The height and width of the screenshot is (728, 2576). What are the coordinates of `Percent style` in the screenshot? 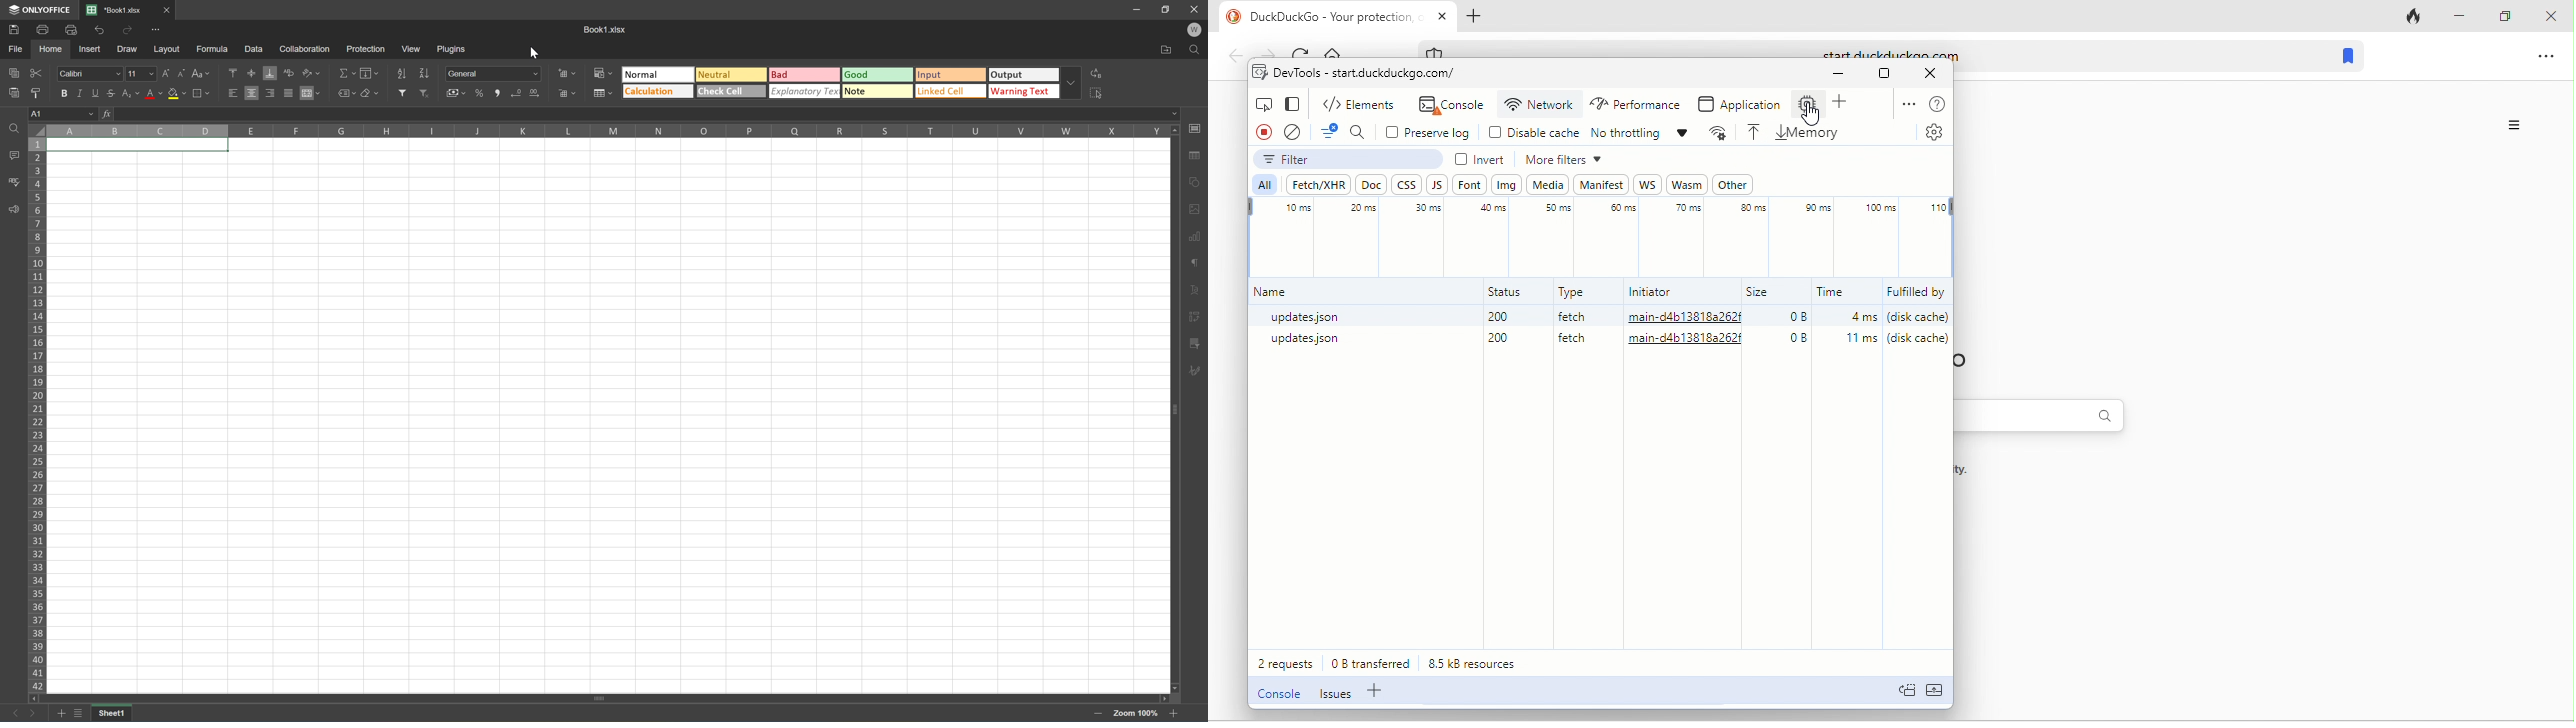 It's located at (481, 94).